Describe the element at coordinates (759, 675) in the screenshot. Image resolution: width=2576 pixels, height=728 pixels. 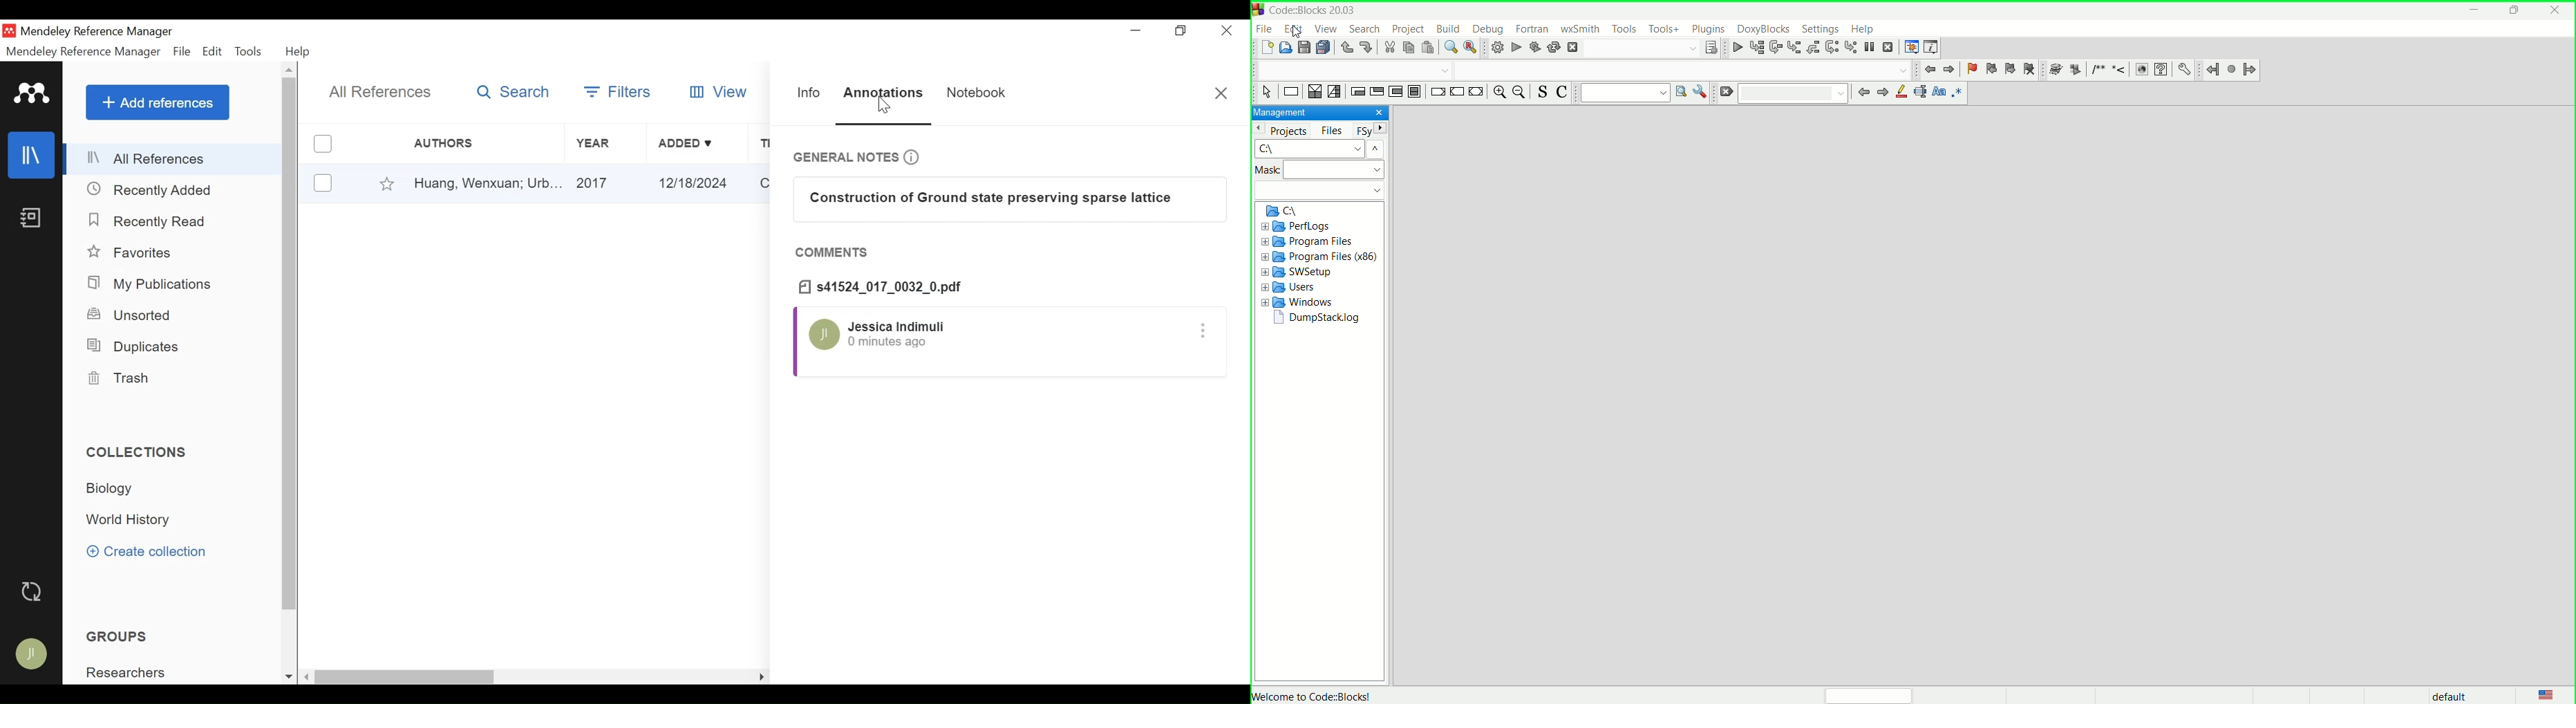
I see `Scroll Right` at that location.